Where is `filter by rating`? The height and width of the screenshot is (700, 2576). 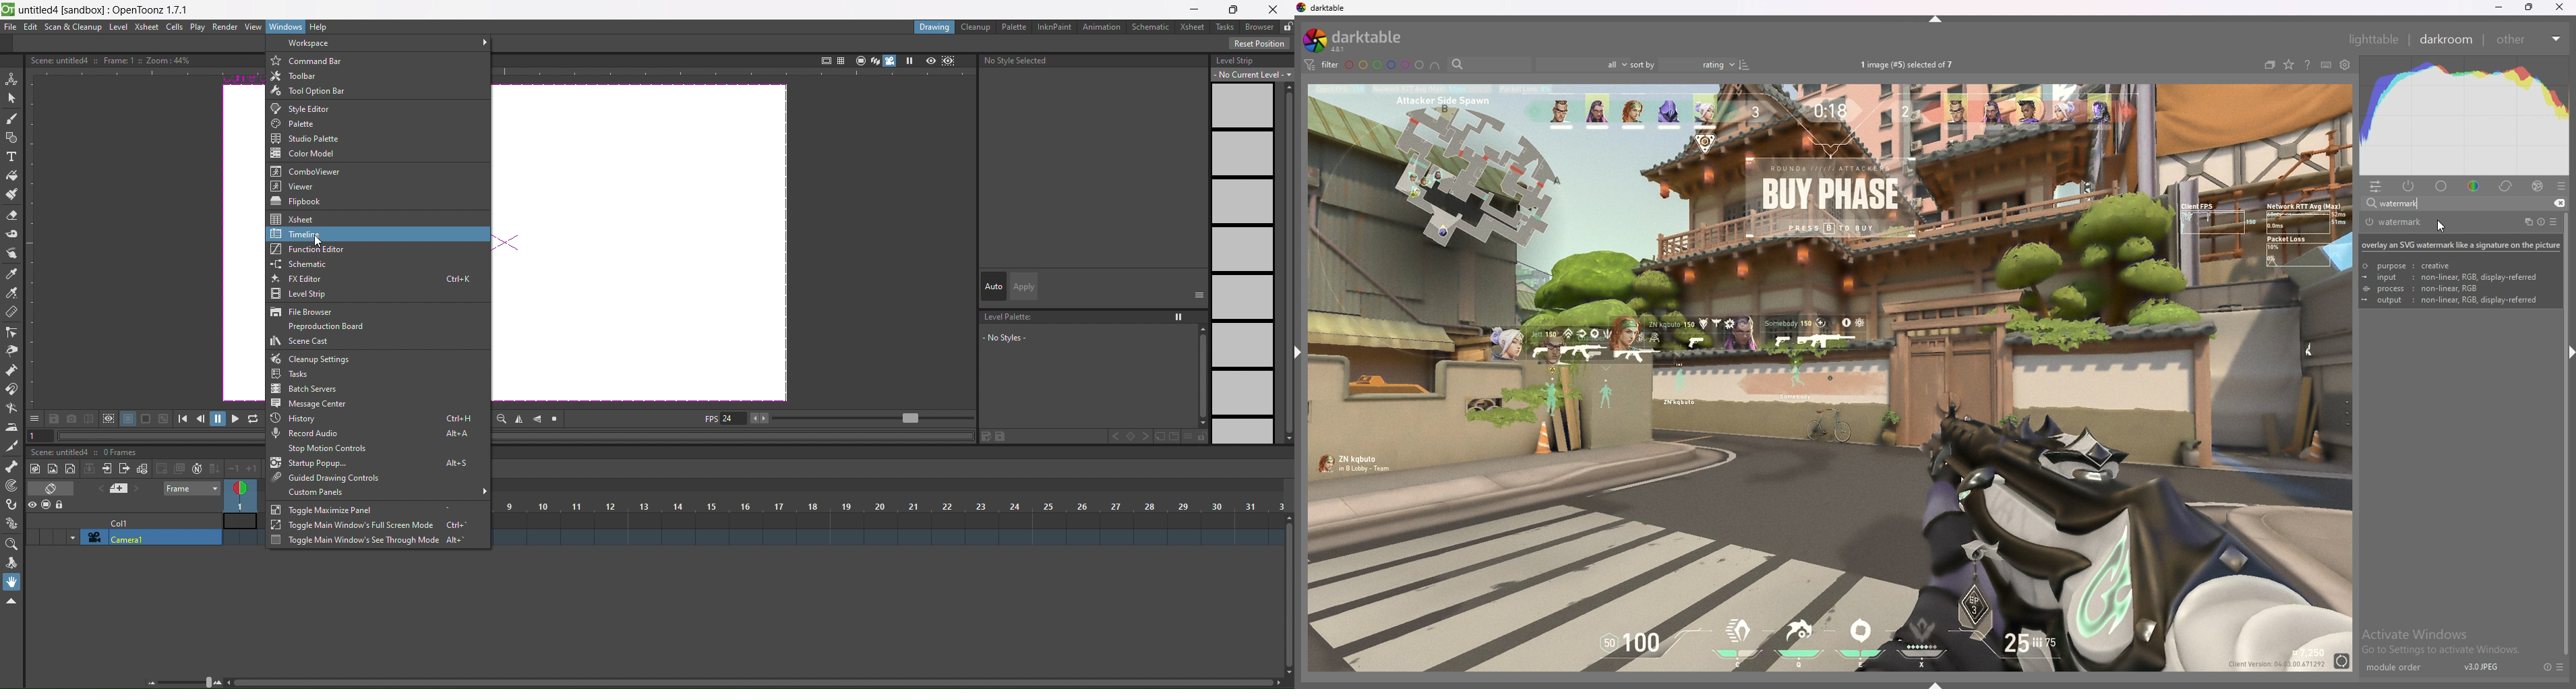 filter by rating is located at coordinates (1581, 65).